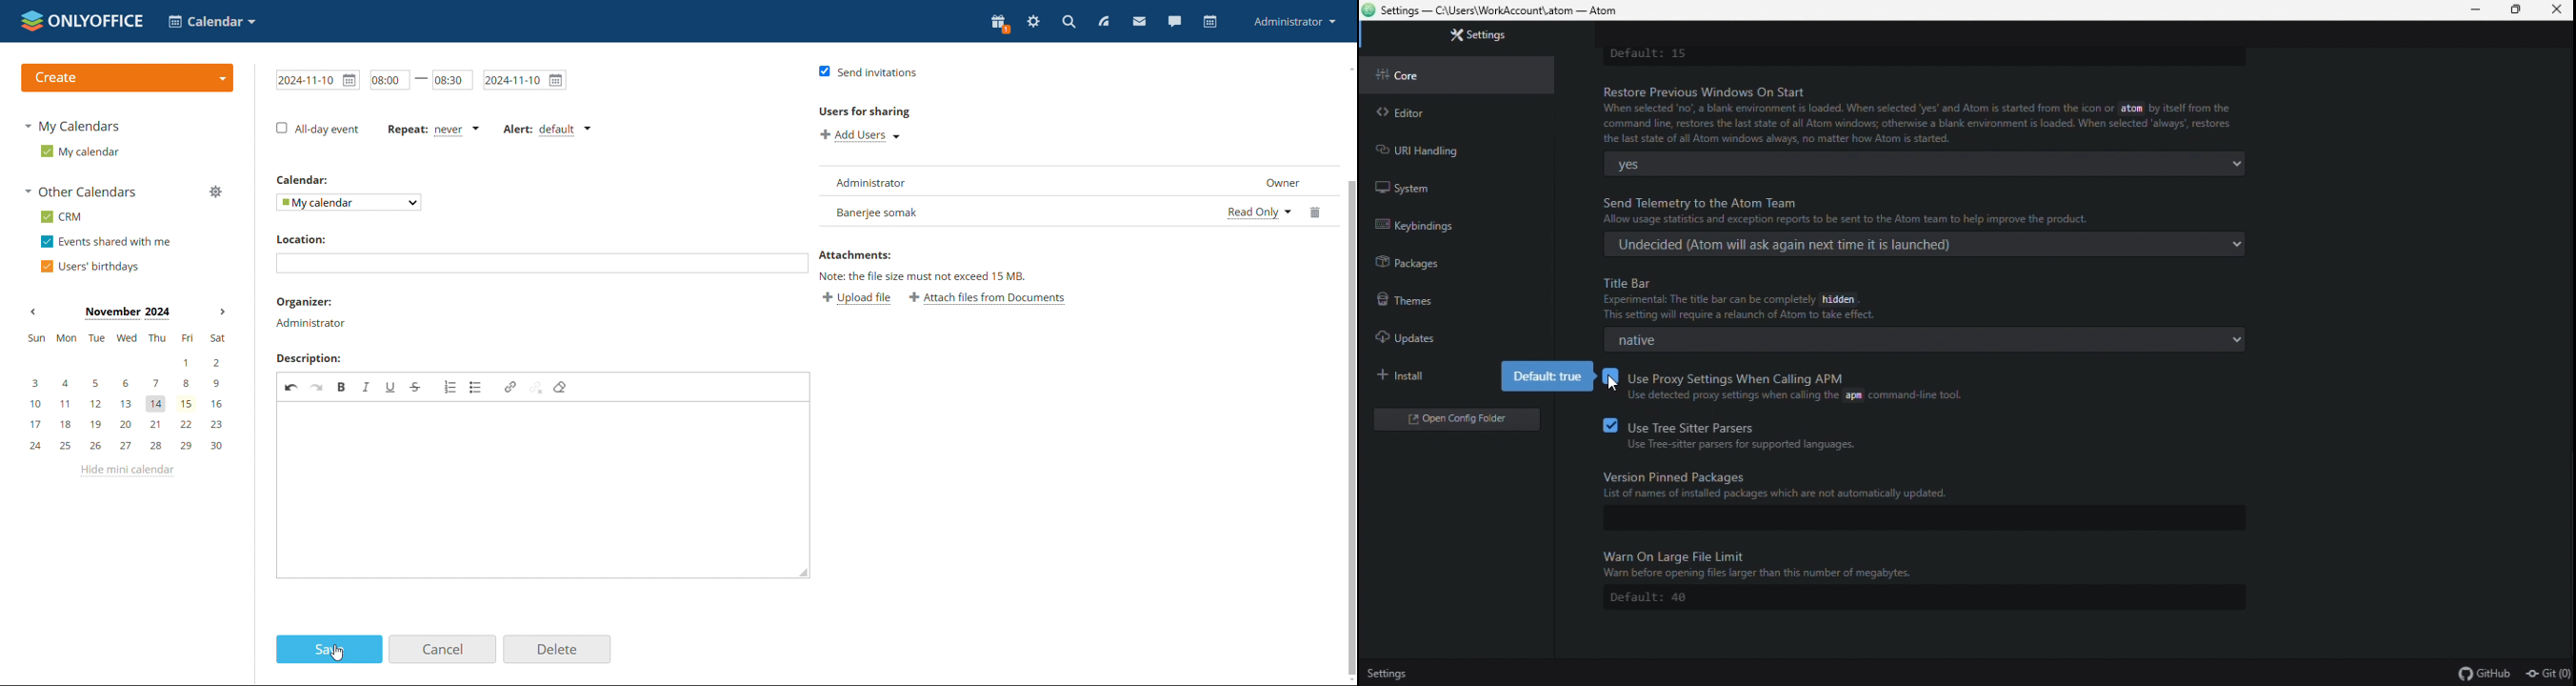 The image size is (2576, 700). I want to click on save, so click(329, 649).